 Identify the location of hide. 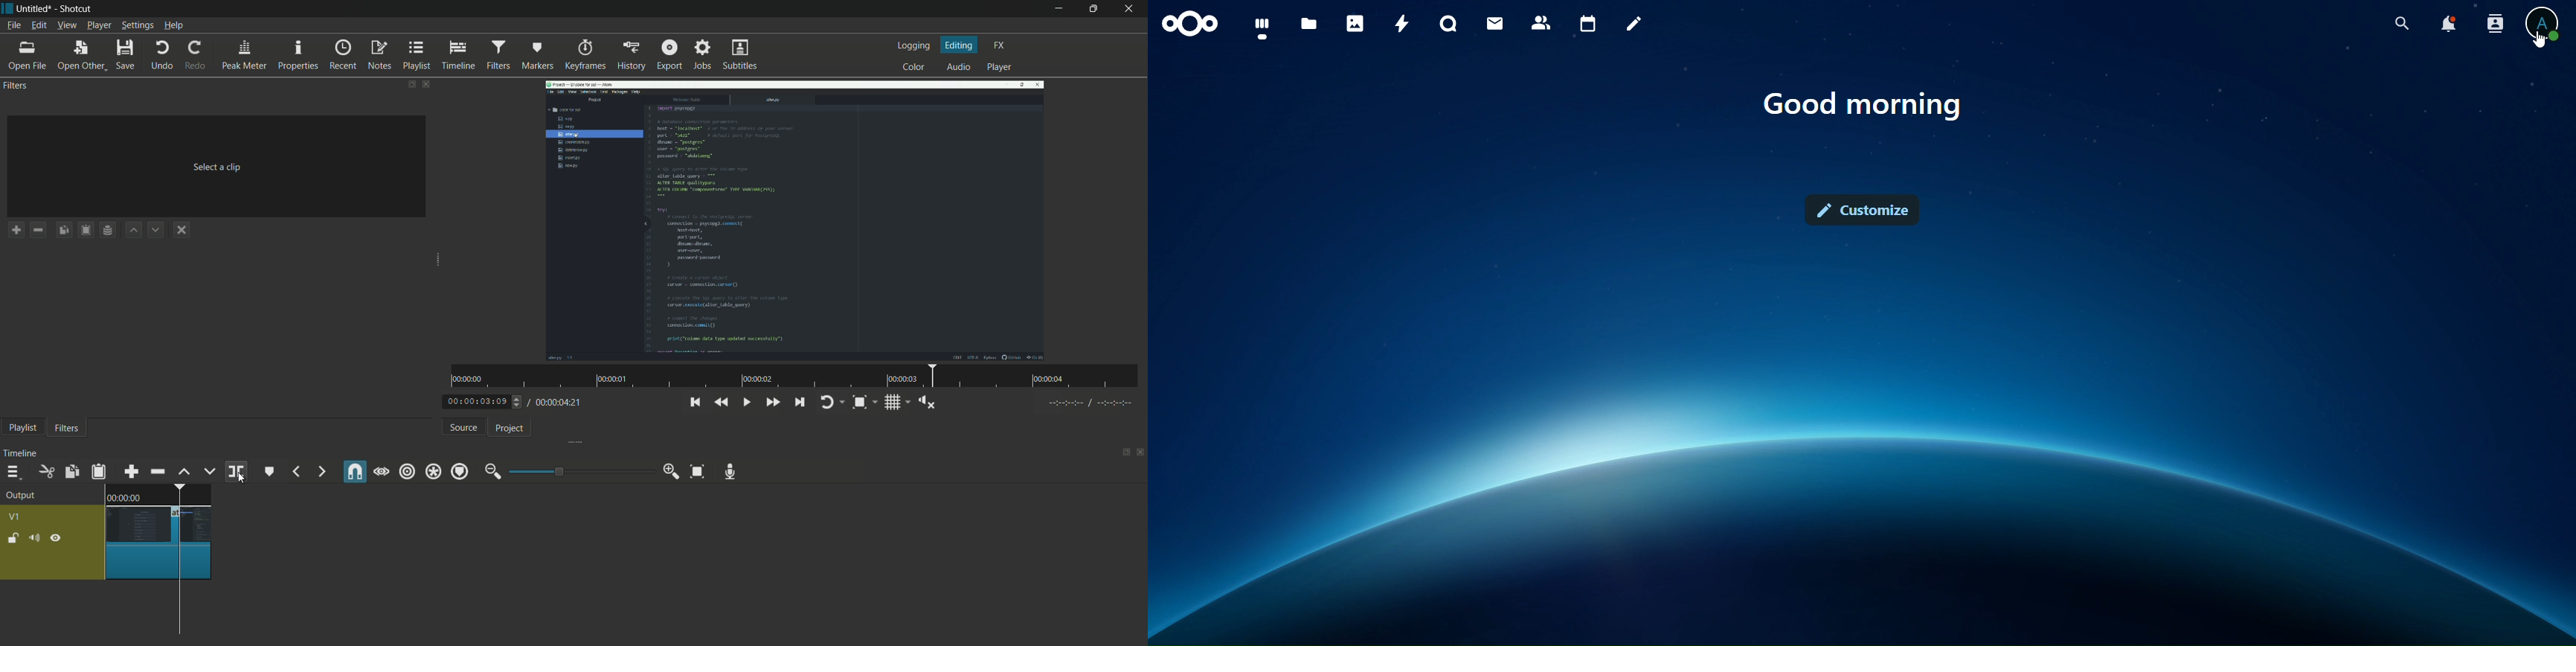
(56, 539).